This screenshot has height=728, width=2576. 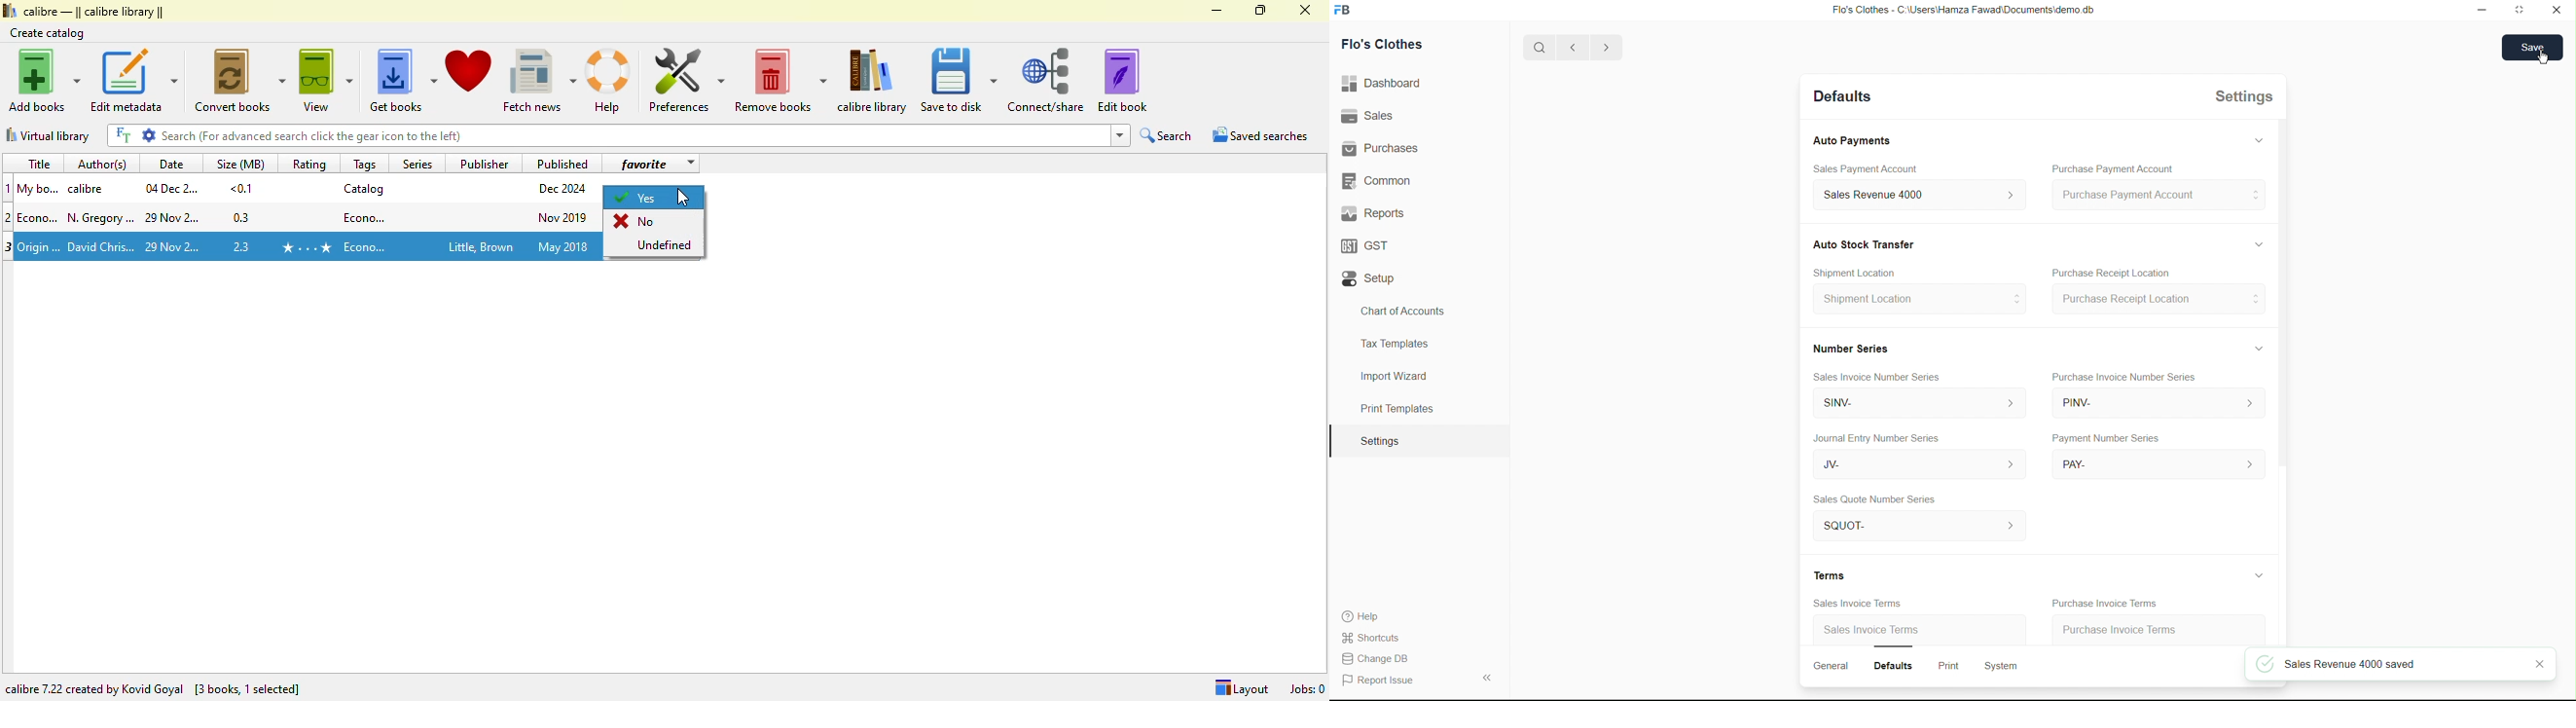 I want to click on publish date, so click(x=564, y=189).